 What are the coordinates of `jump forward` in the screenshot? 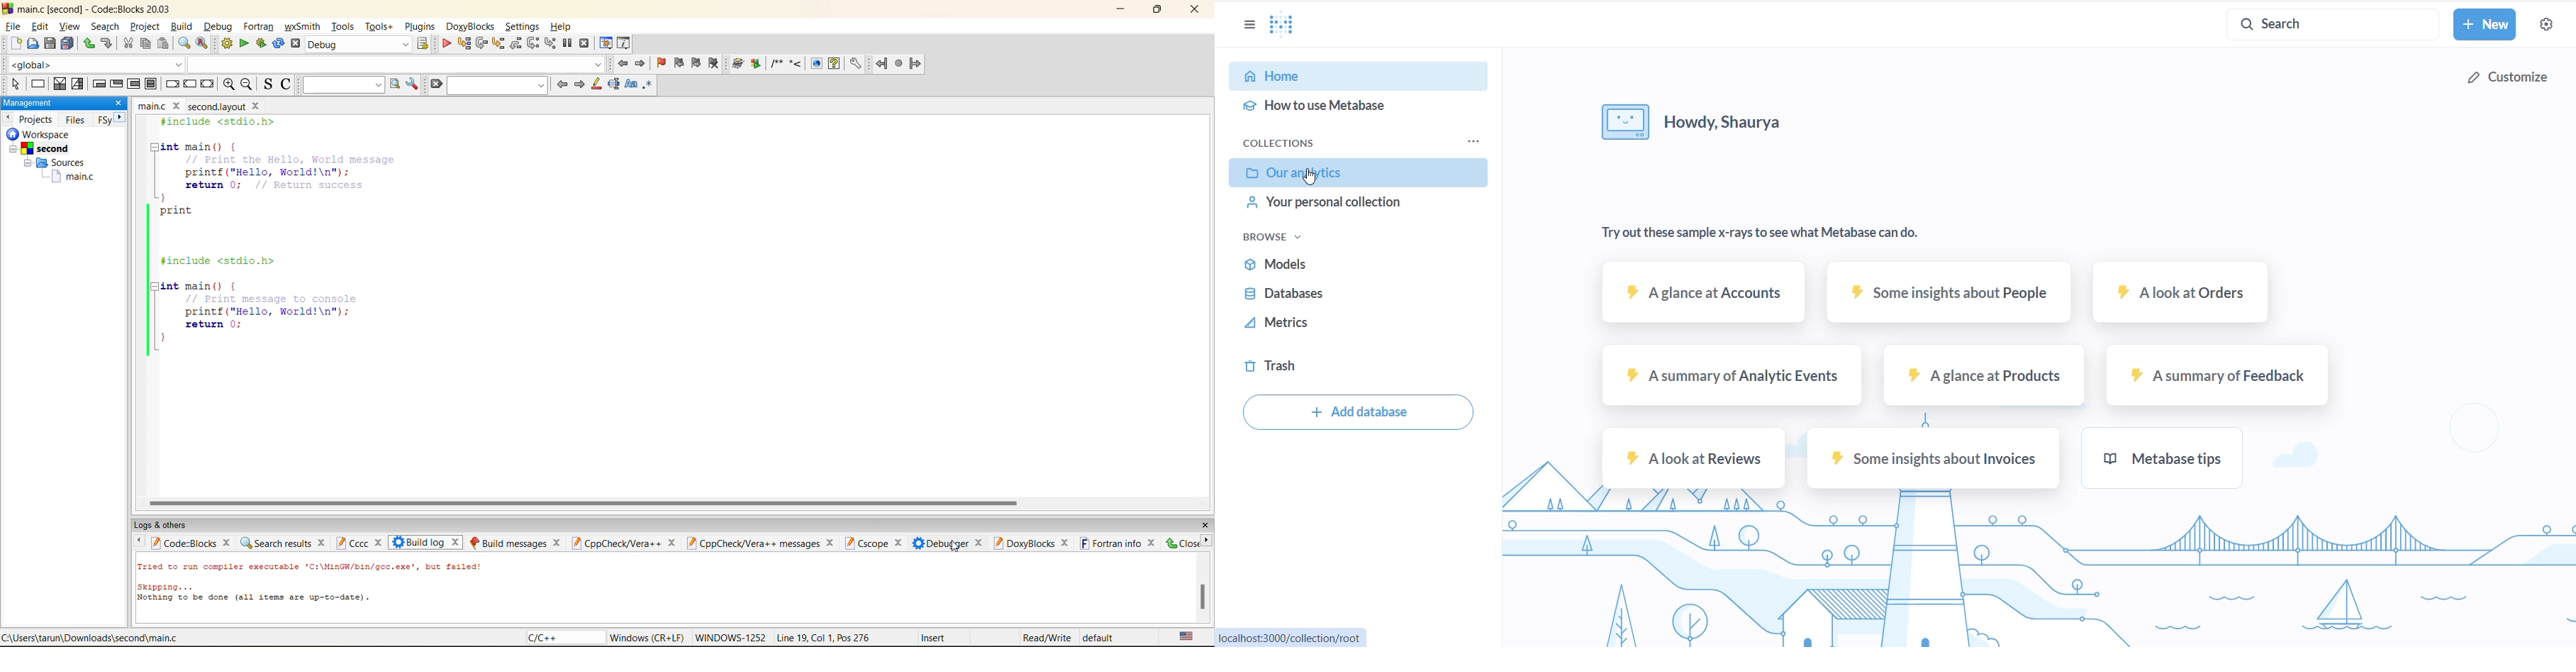 It's located at (641, 63).